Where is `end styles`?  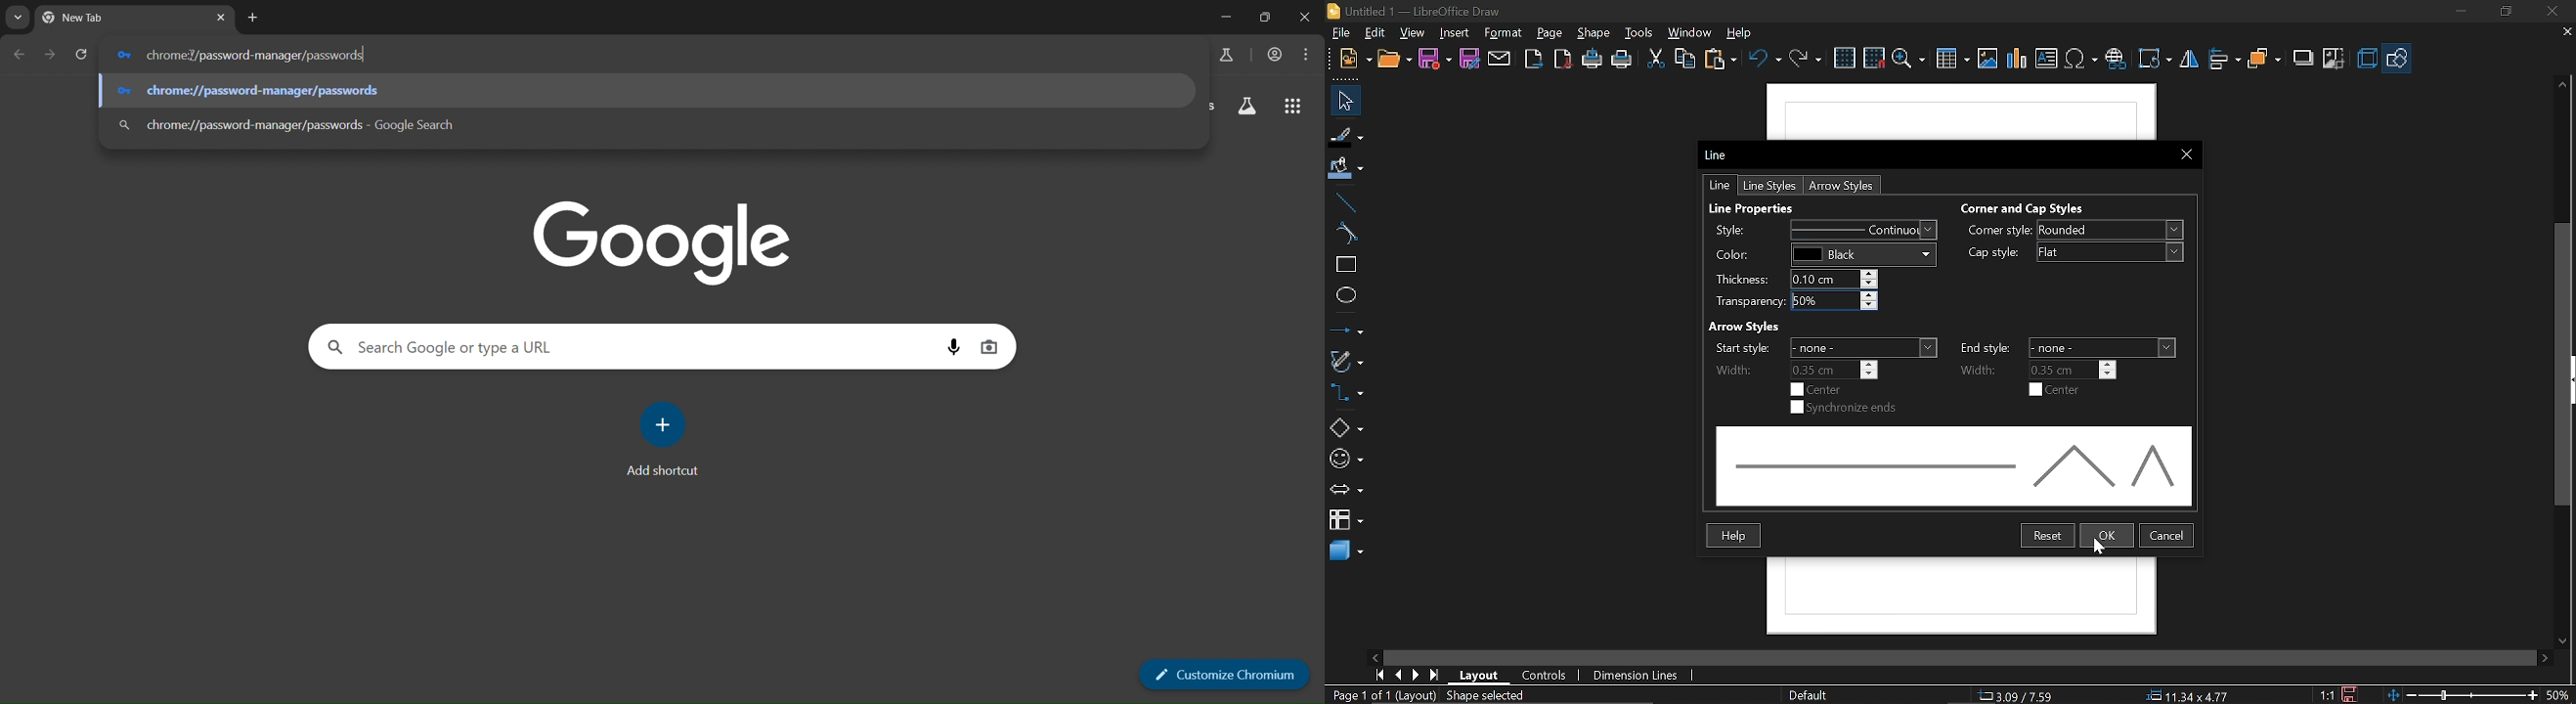
end styles is located at coordinates (2065, 347).